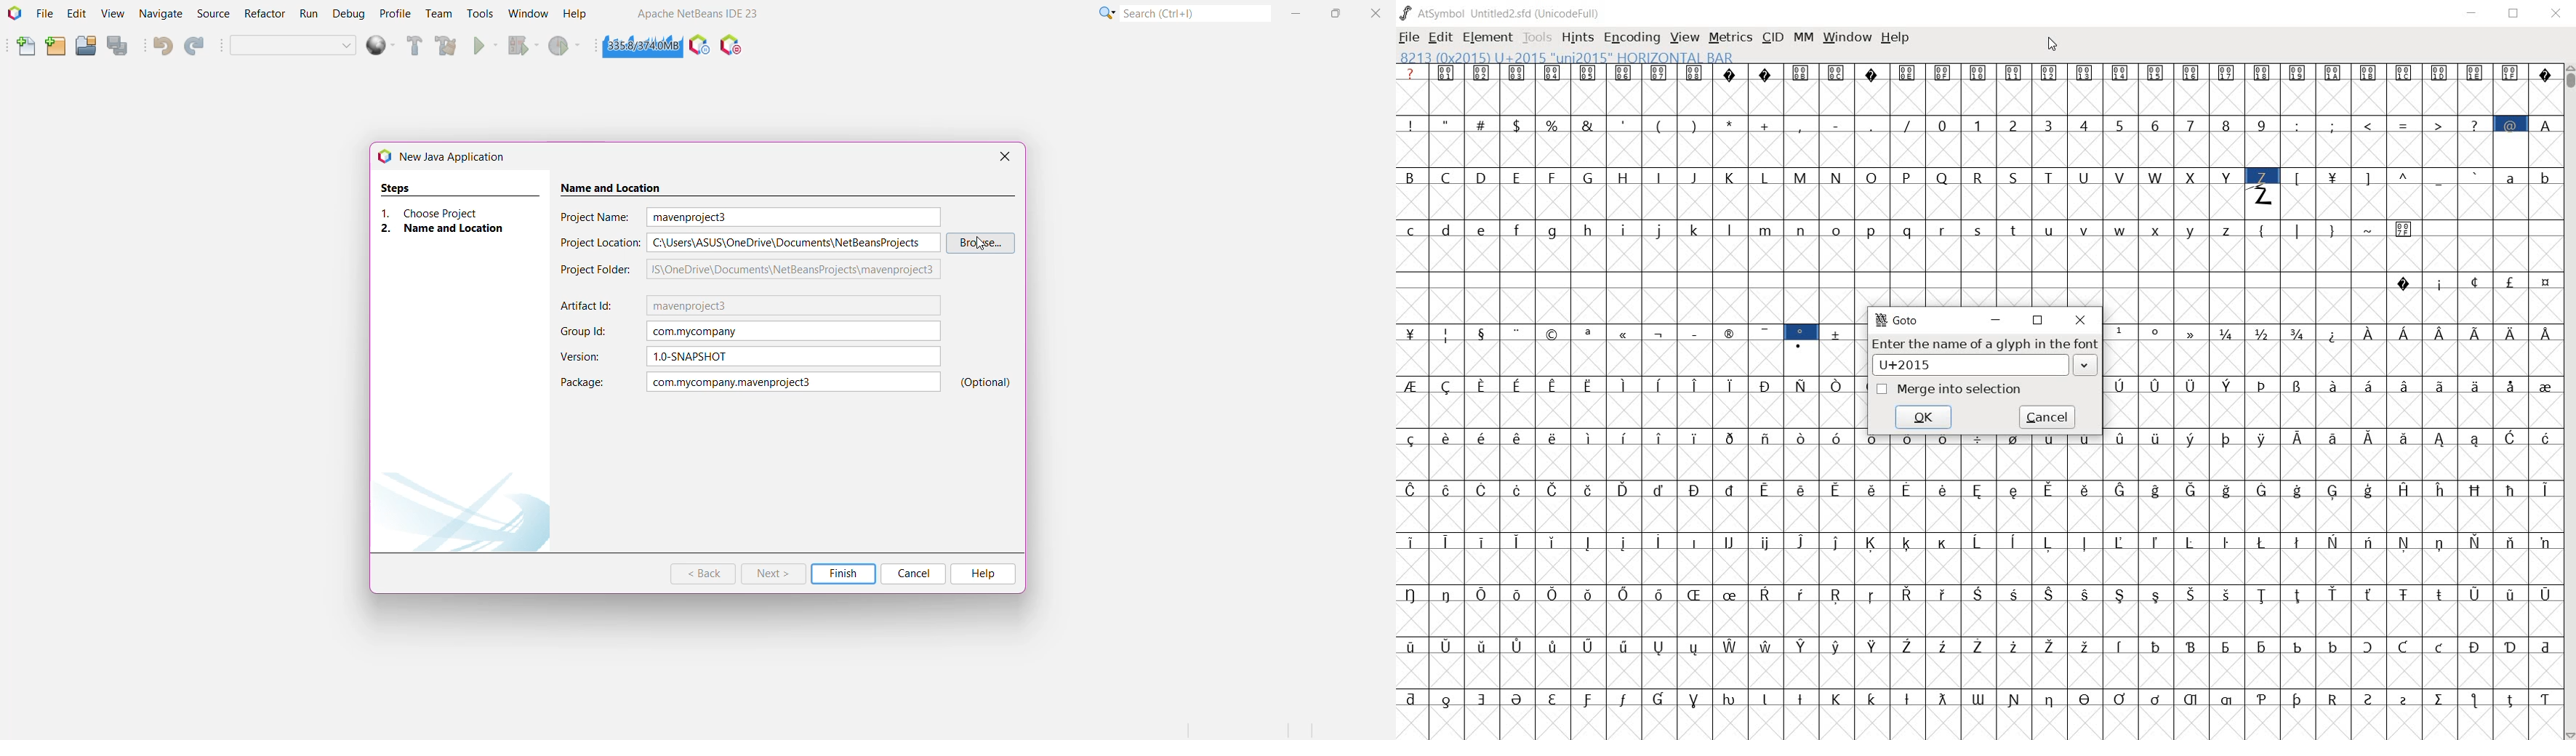 This screenshot has width=2576, height=756. I want to click on CLOSE, so click(2558, 16).